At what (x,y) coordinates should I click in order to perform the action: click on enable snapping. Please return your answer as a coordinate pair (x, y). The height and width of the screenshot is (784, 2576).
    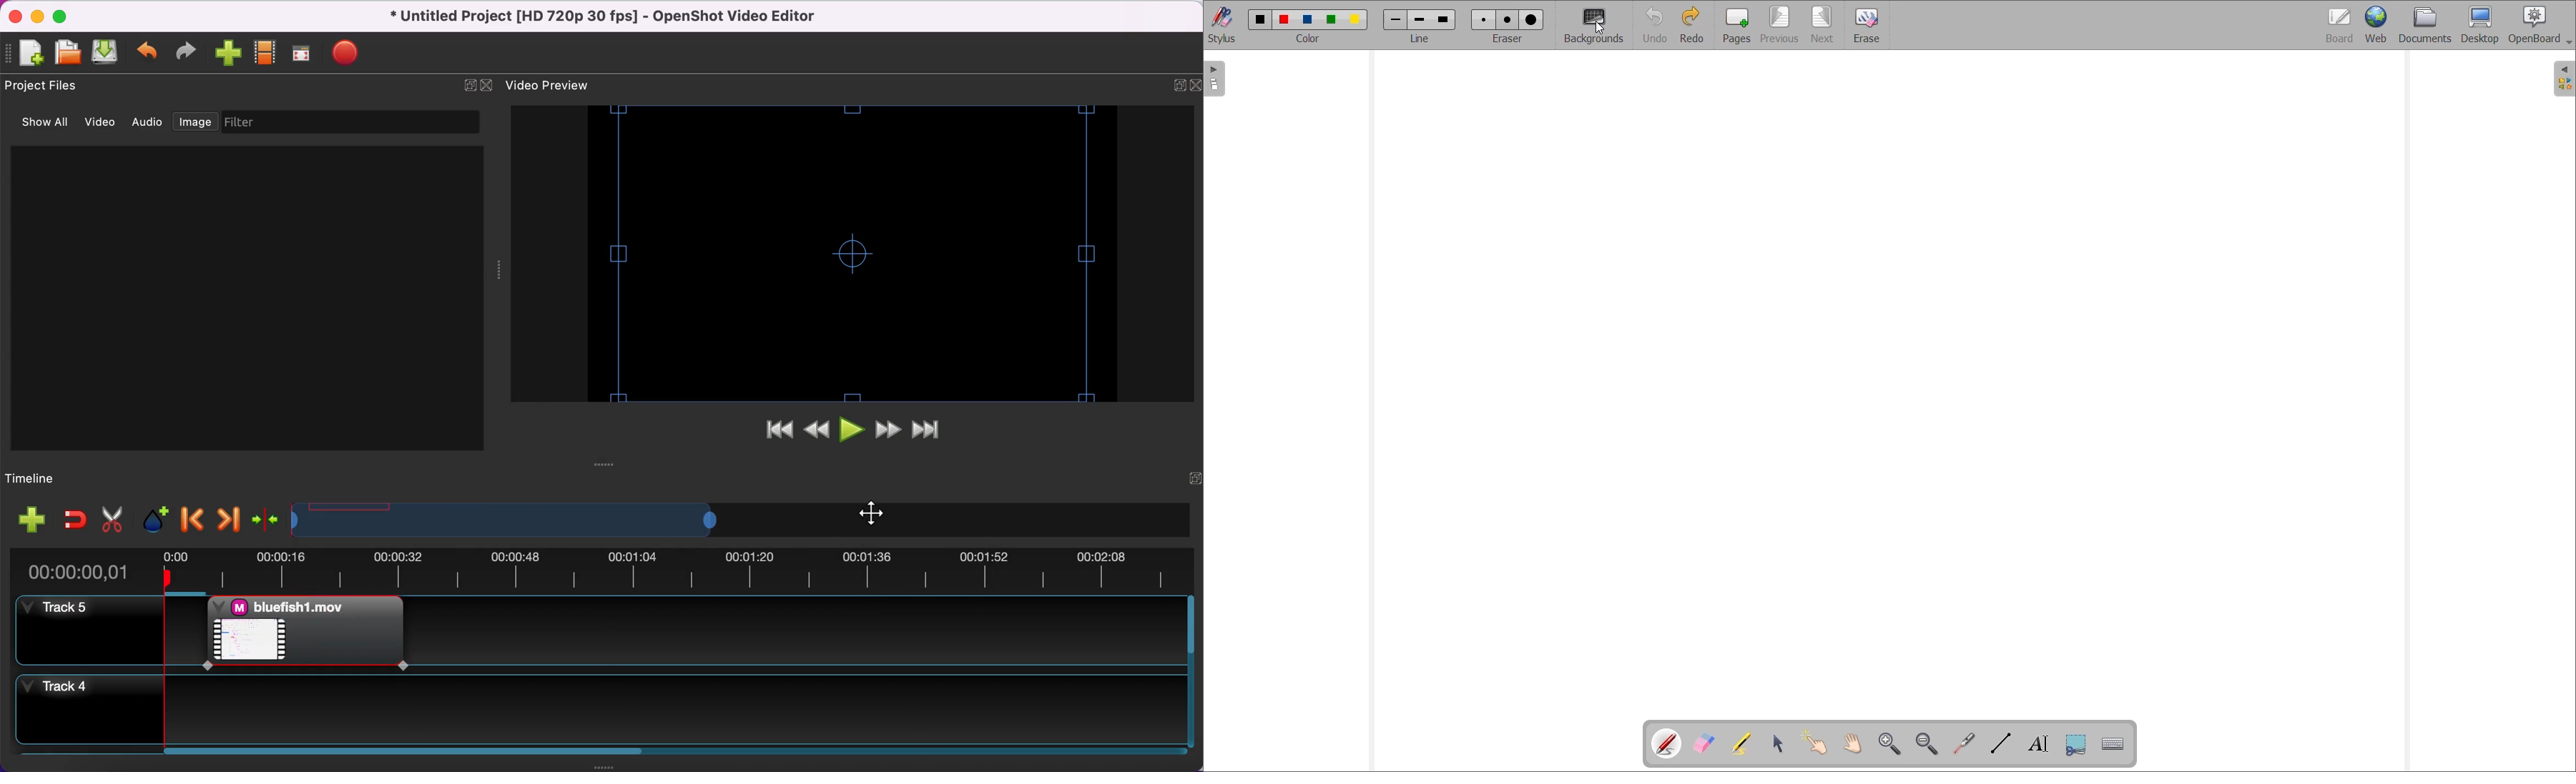
    Looking at the image, I should click on (75, 521).